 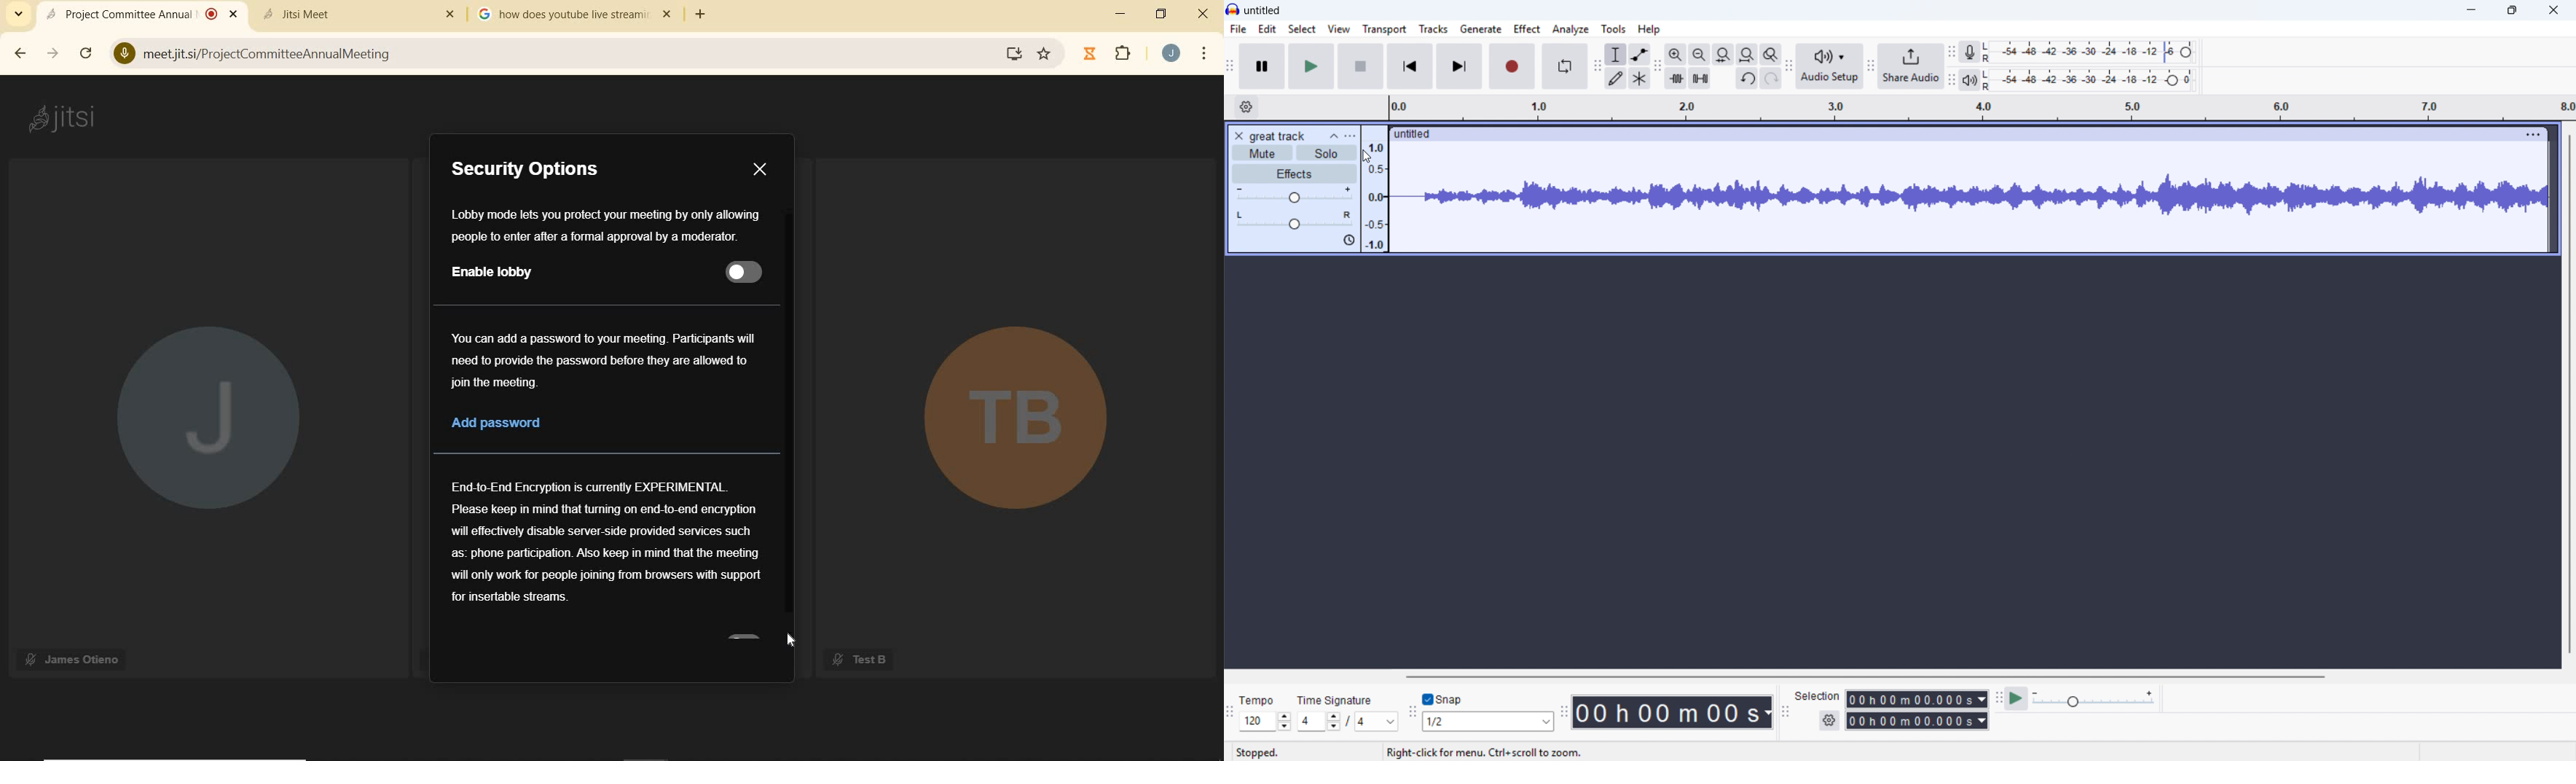 What do you see at coordinates (1332, 135) in the screenshot?
I see `Collapse ` at bounding box center [1332, 135].